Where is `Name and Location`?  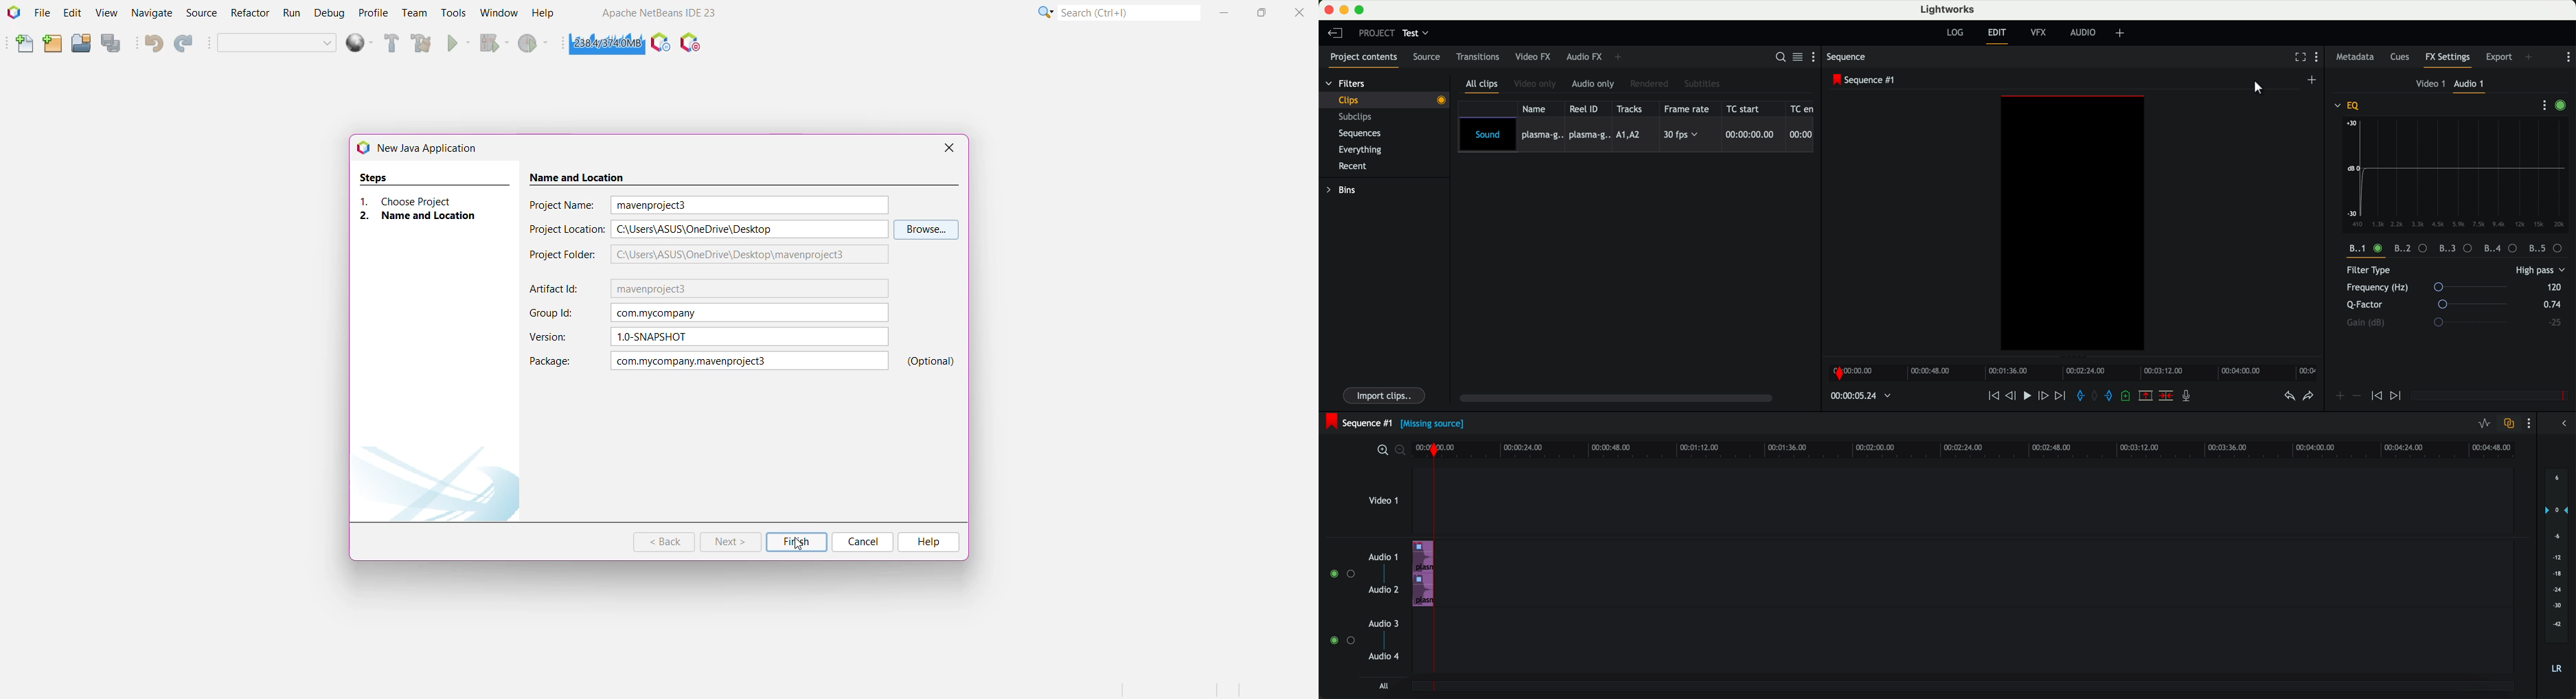
Name and Location is located at coordinates (593, 174).